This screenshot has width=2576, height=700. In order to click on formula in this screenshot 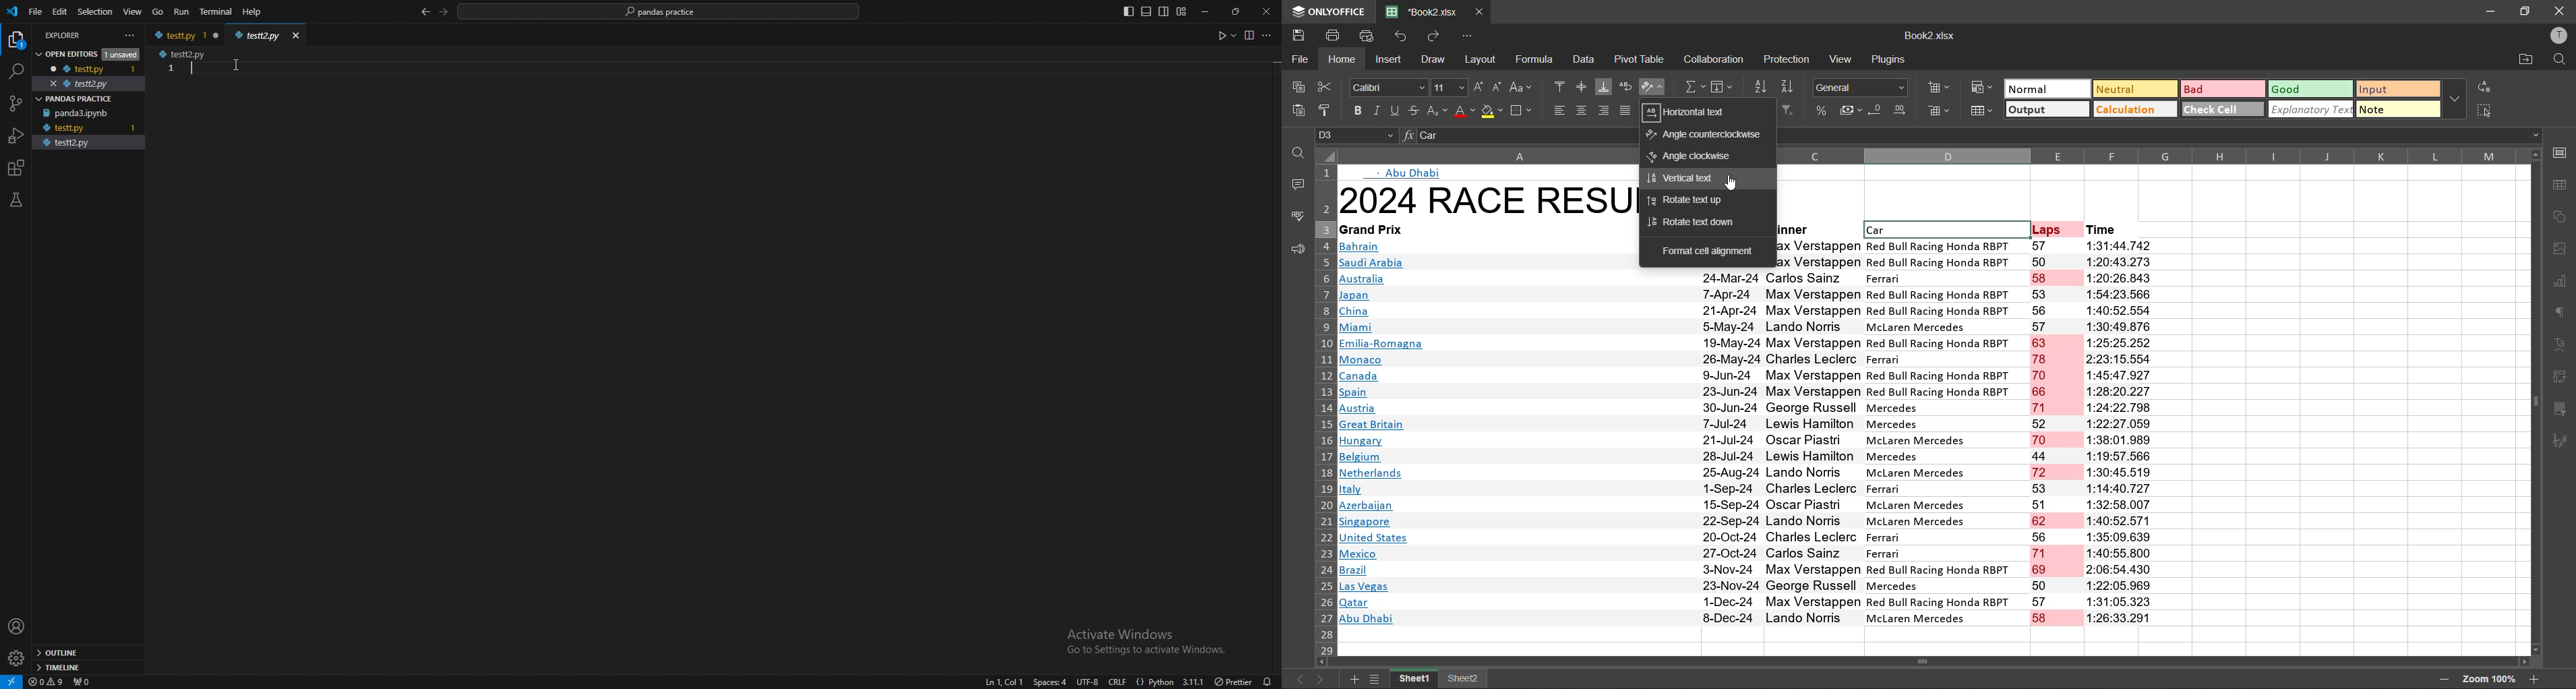, I will do `click(1535, 61)`.